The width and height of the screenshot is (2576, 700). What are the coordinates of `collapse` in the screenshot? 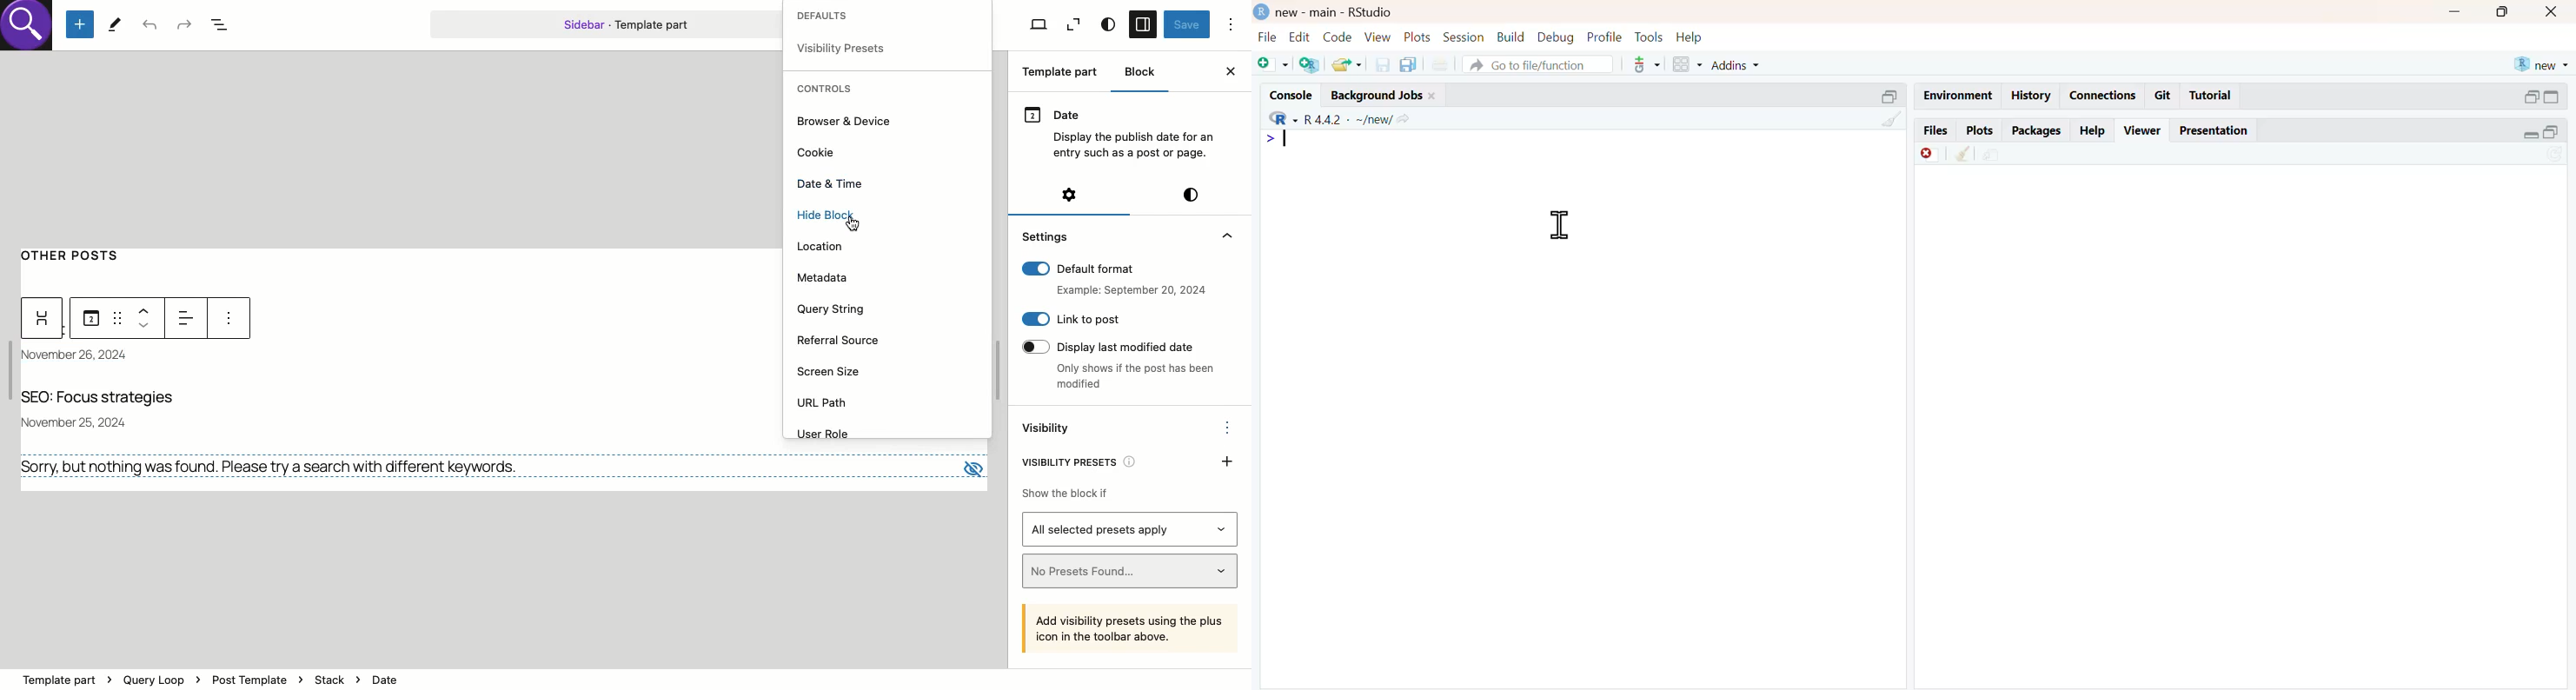 It's located at (1225, 236).